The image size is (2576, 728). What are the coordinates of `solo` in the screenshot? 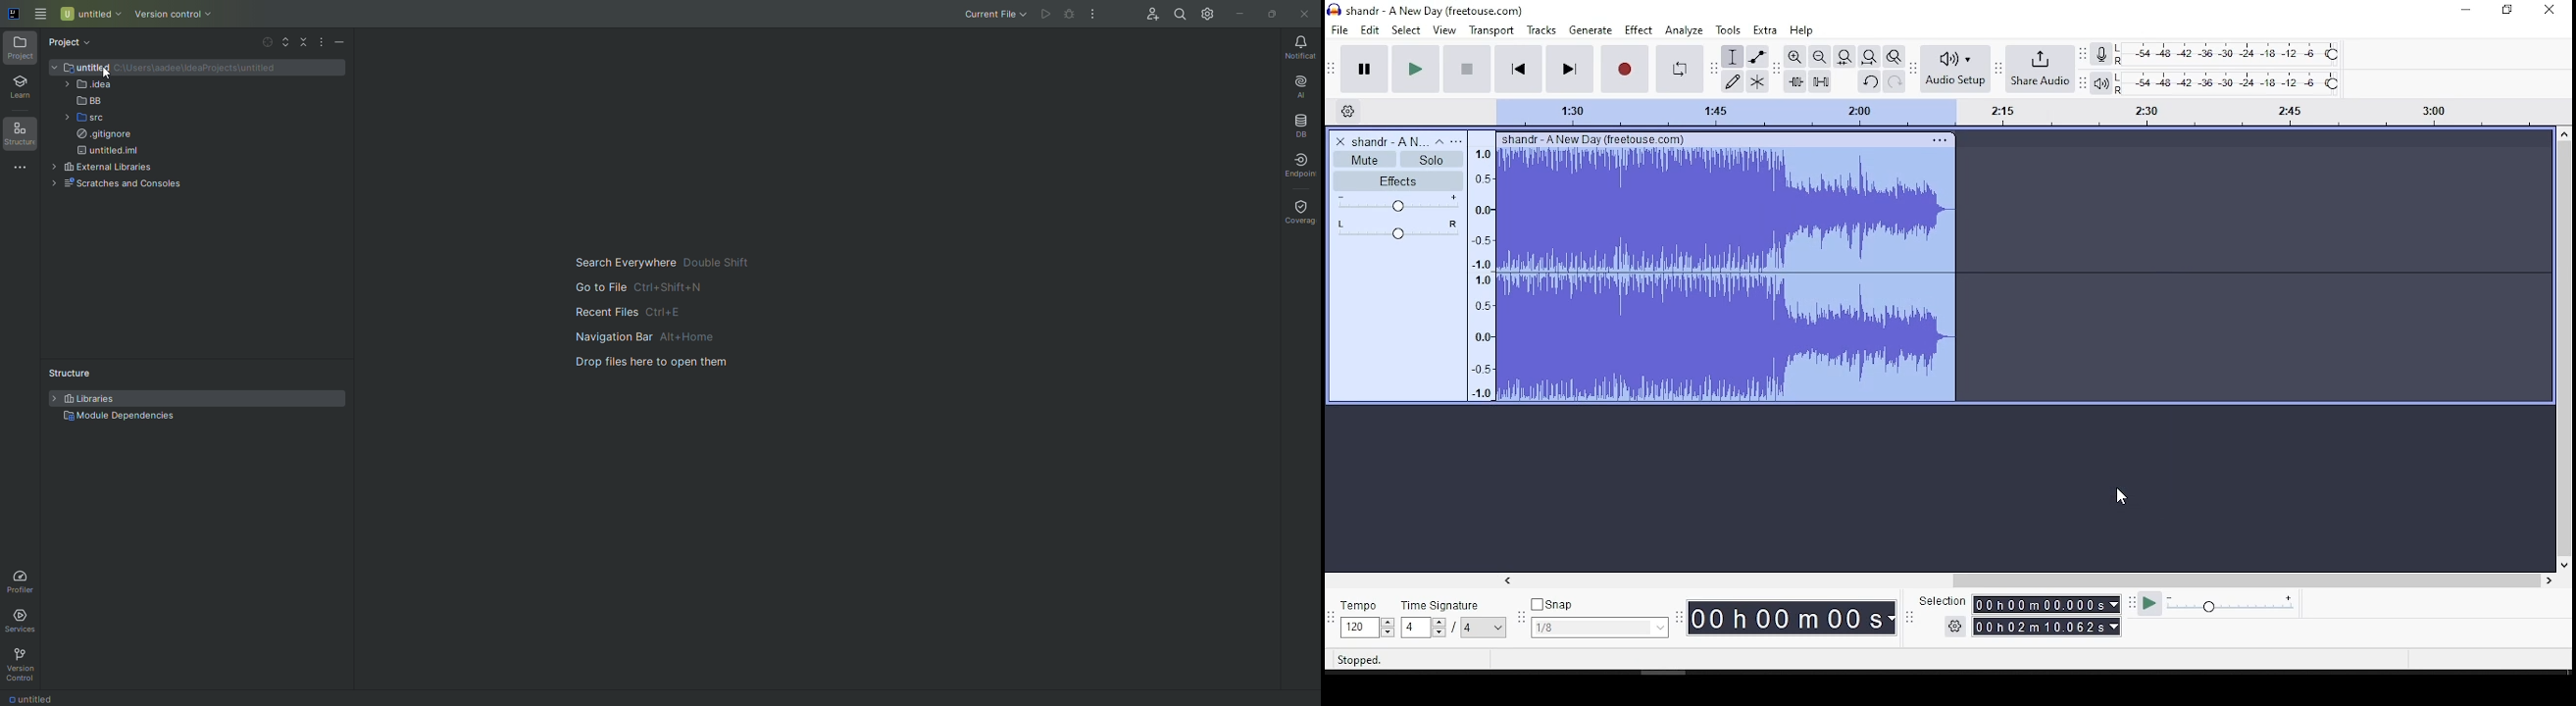 It's located at (1430, 160).